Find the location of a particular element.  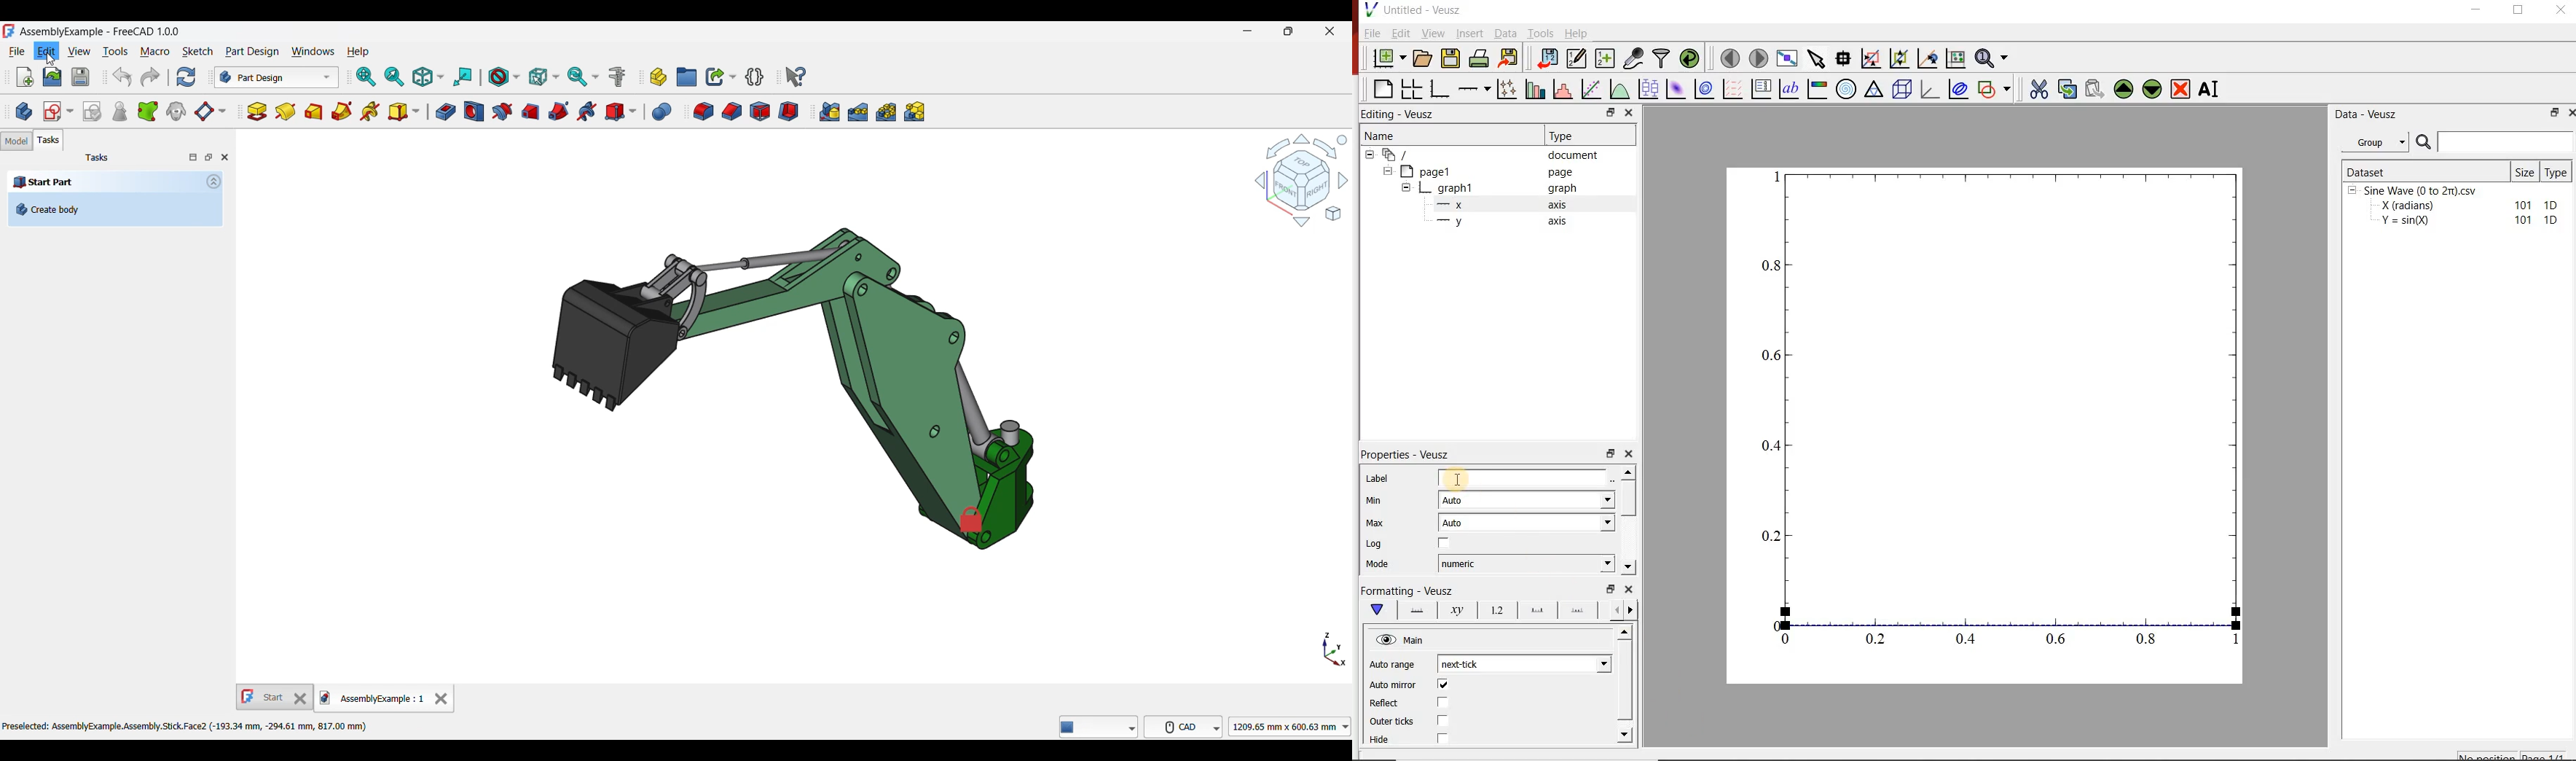

Validate sketch is located at coordinates (92, 111).